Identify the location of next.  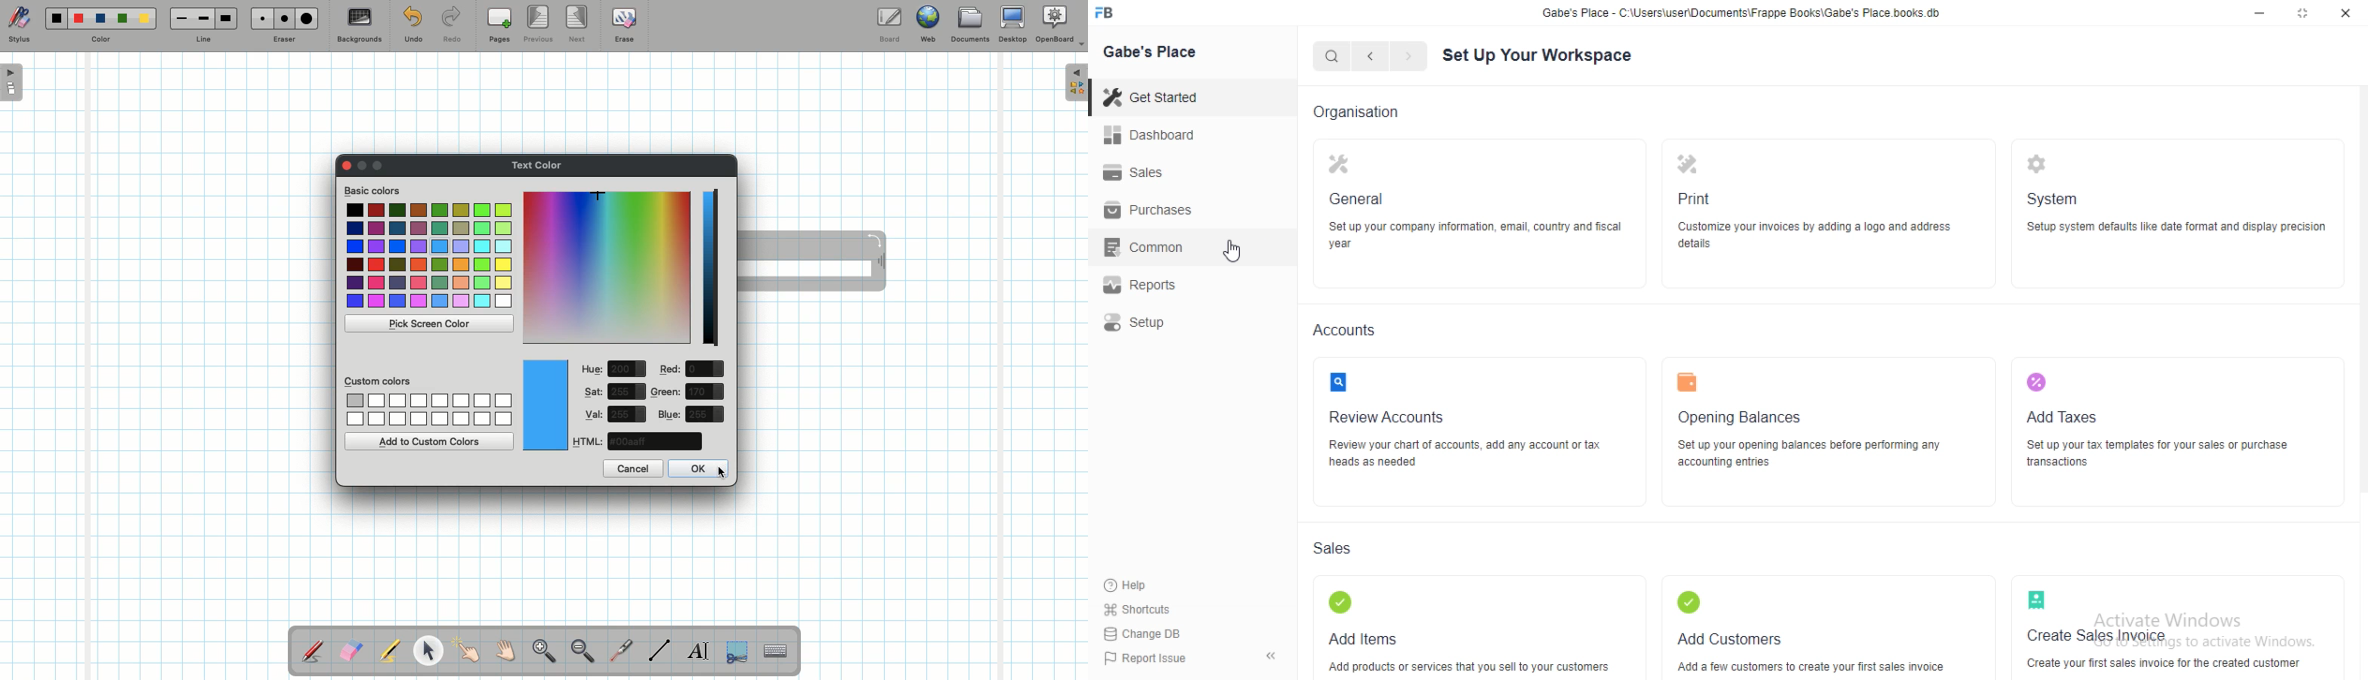
(1406, 57).